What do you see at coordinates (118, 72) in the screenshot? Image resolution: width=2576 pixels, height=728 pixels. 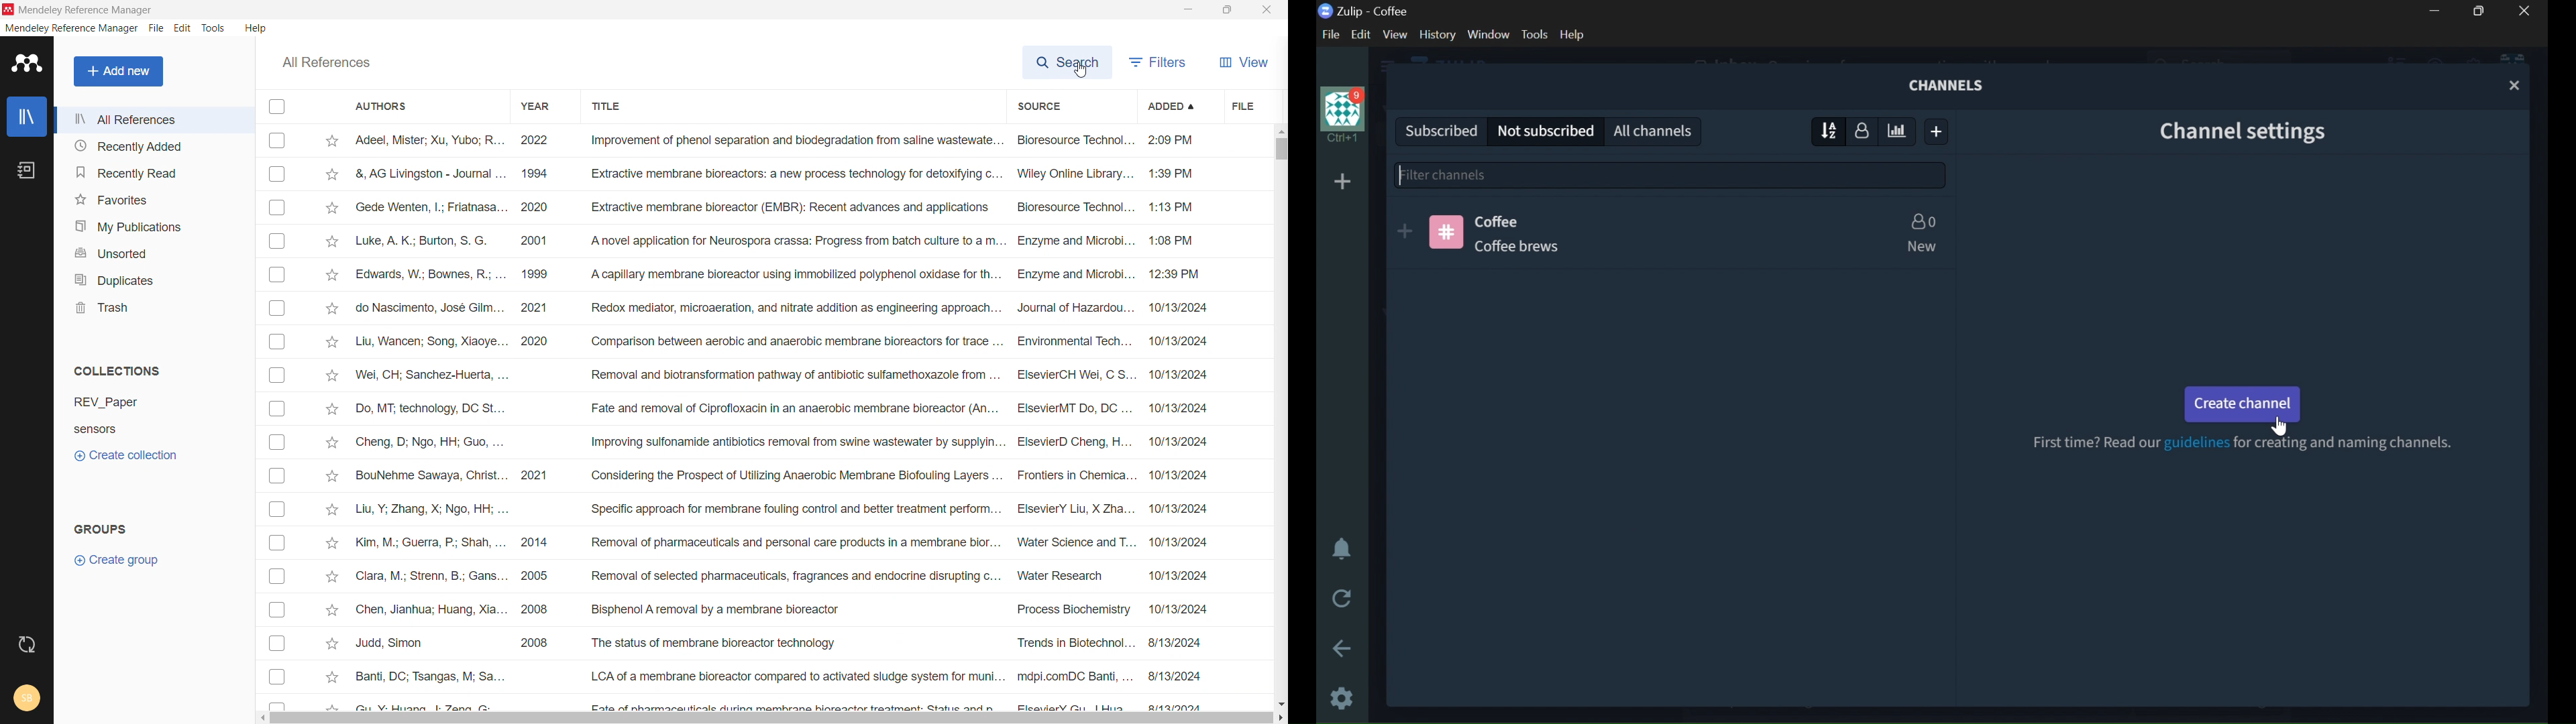 I see `add new` at bounding box center [118, 72].